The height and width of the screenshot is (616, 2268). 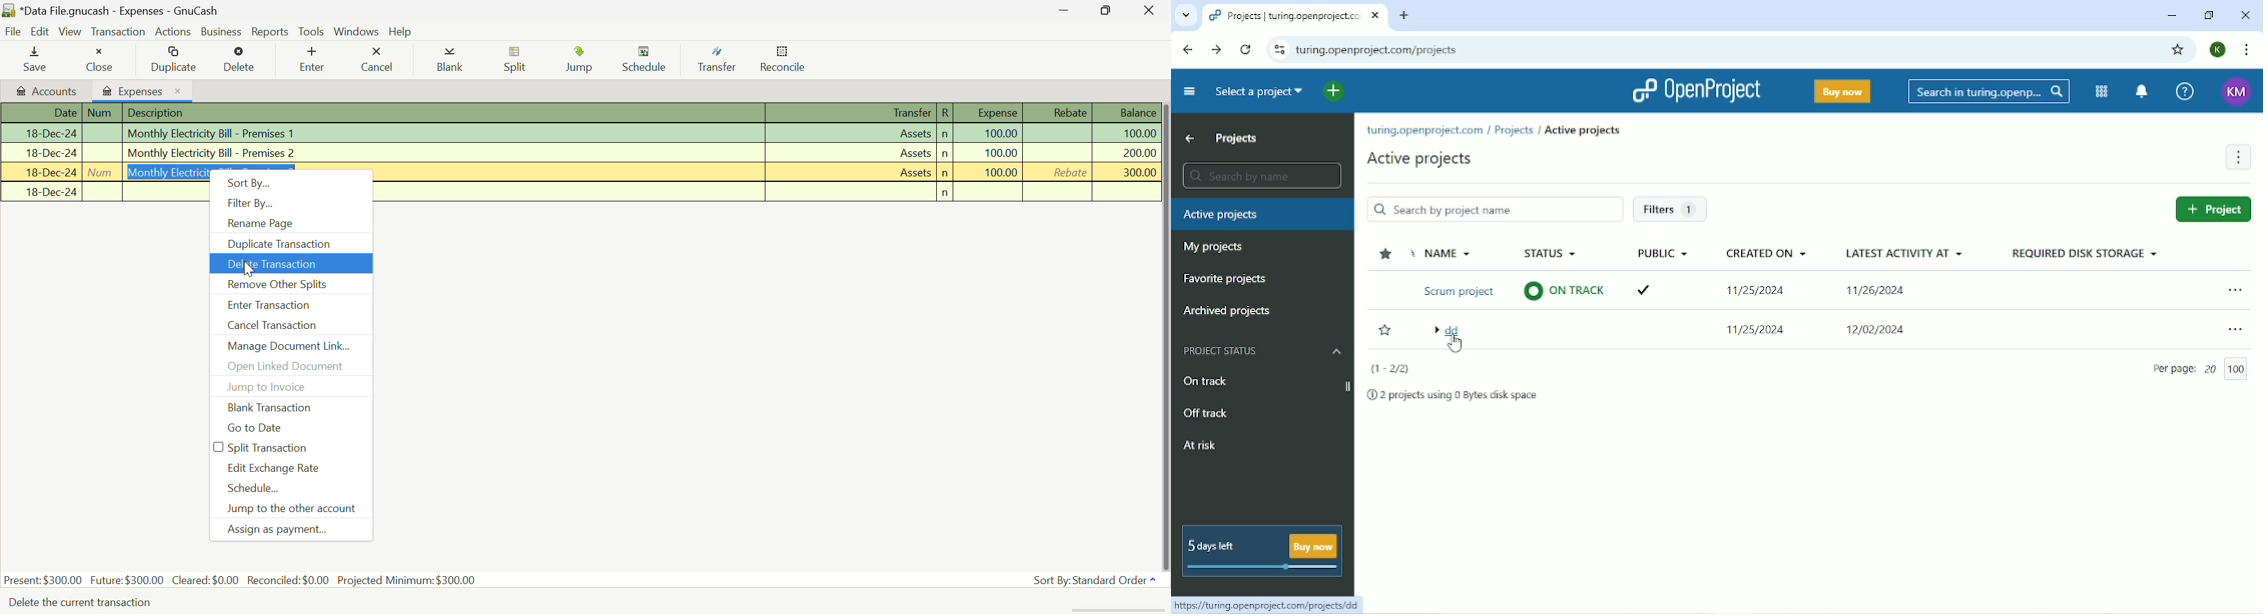 What do you see at coordinates (1189, 140) in the screenshot?
I see `Up` at bounding box center [1189, 140].